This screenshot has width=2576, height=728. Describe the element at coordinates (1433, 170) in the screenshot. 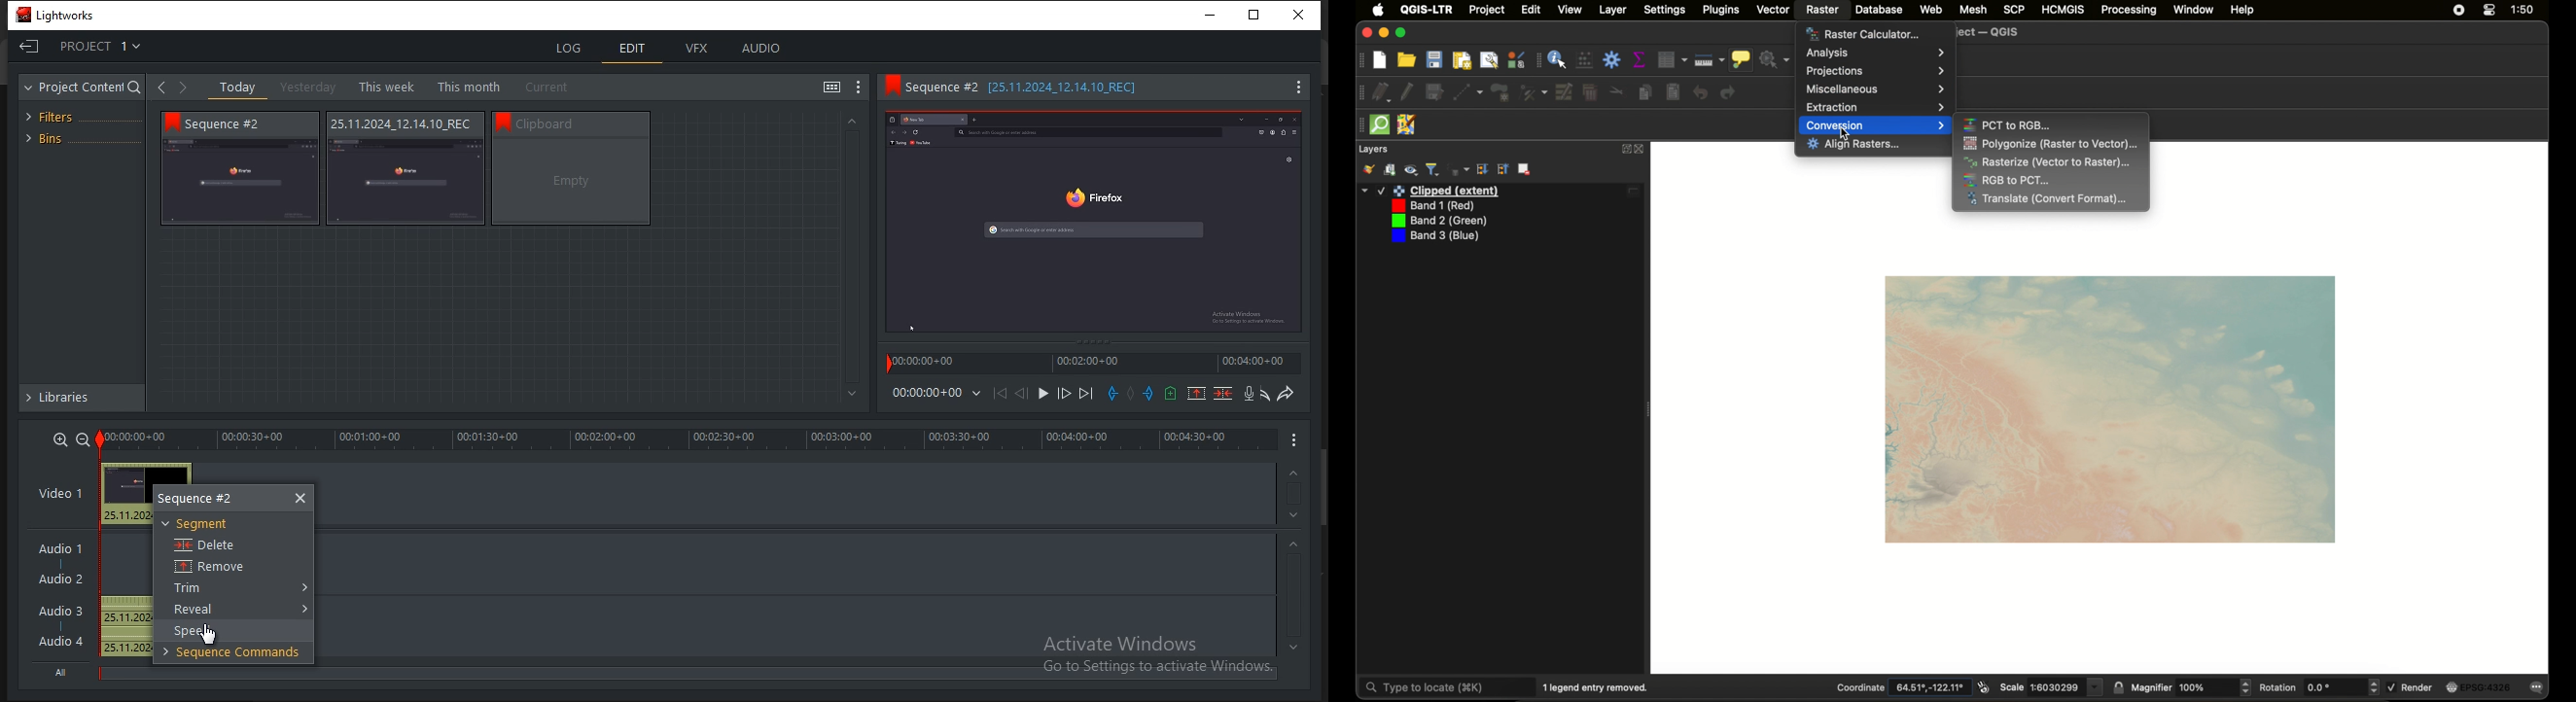

I see `filter legend` at that location.